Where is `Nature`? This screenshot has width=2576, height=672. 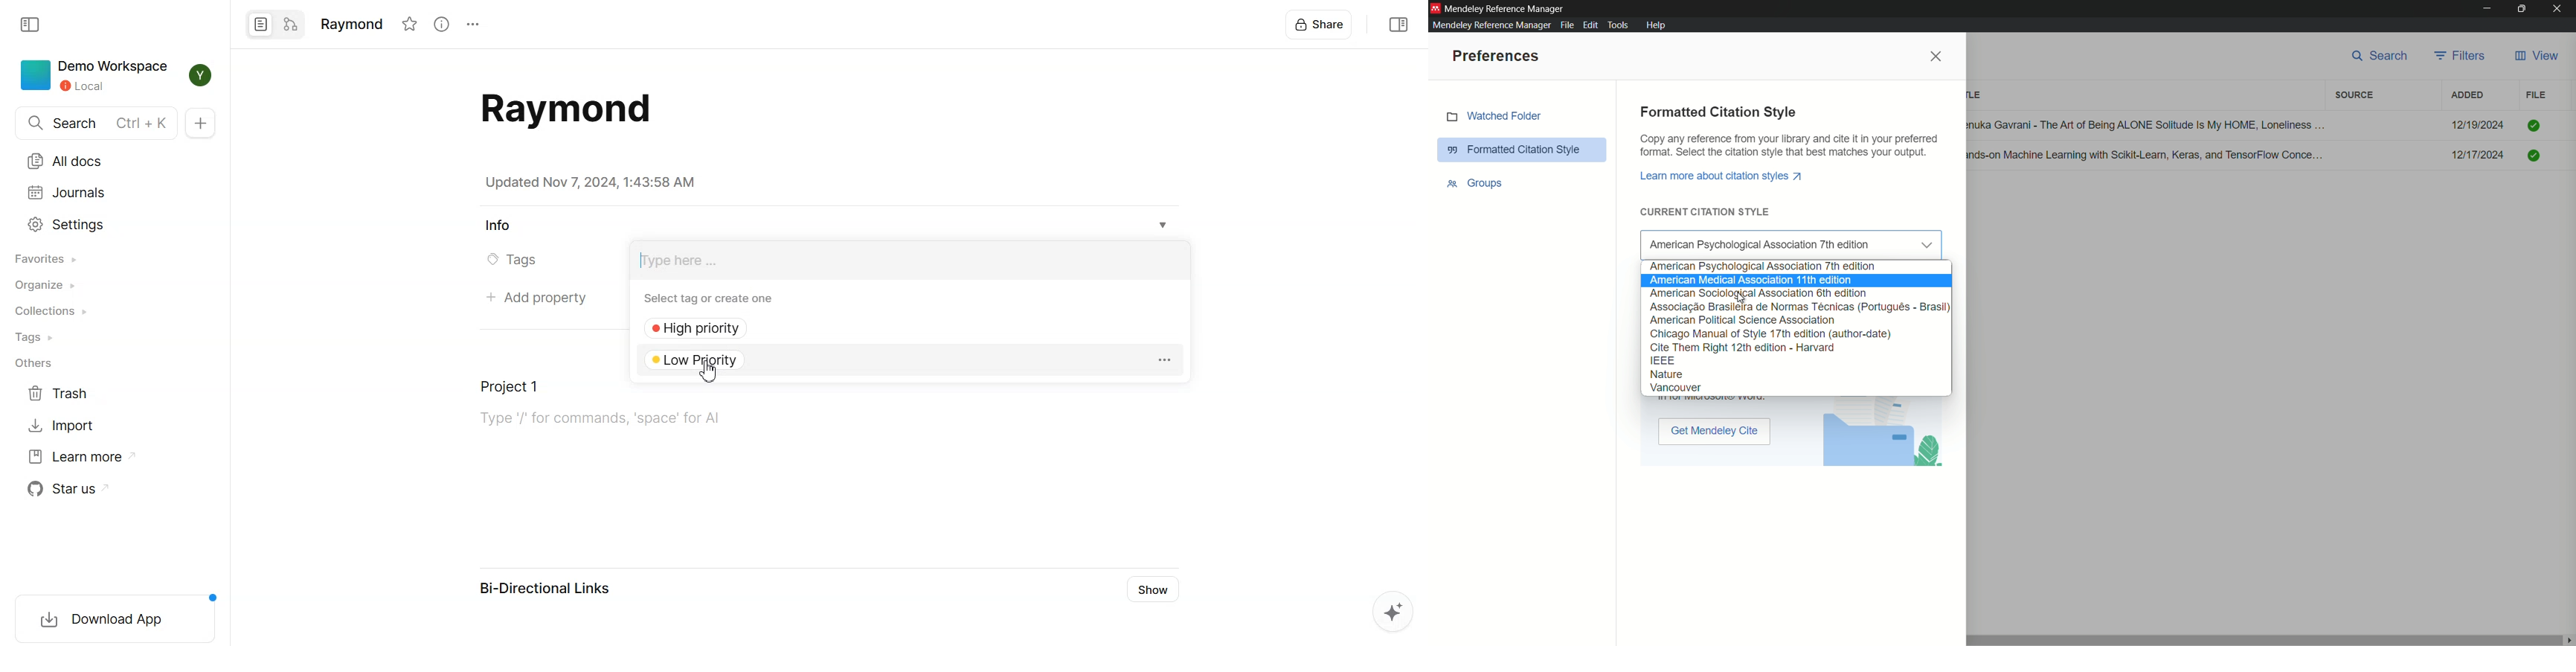
Nature is located at coordinates (1796, 375).